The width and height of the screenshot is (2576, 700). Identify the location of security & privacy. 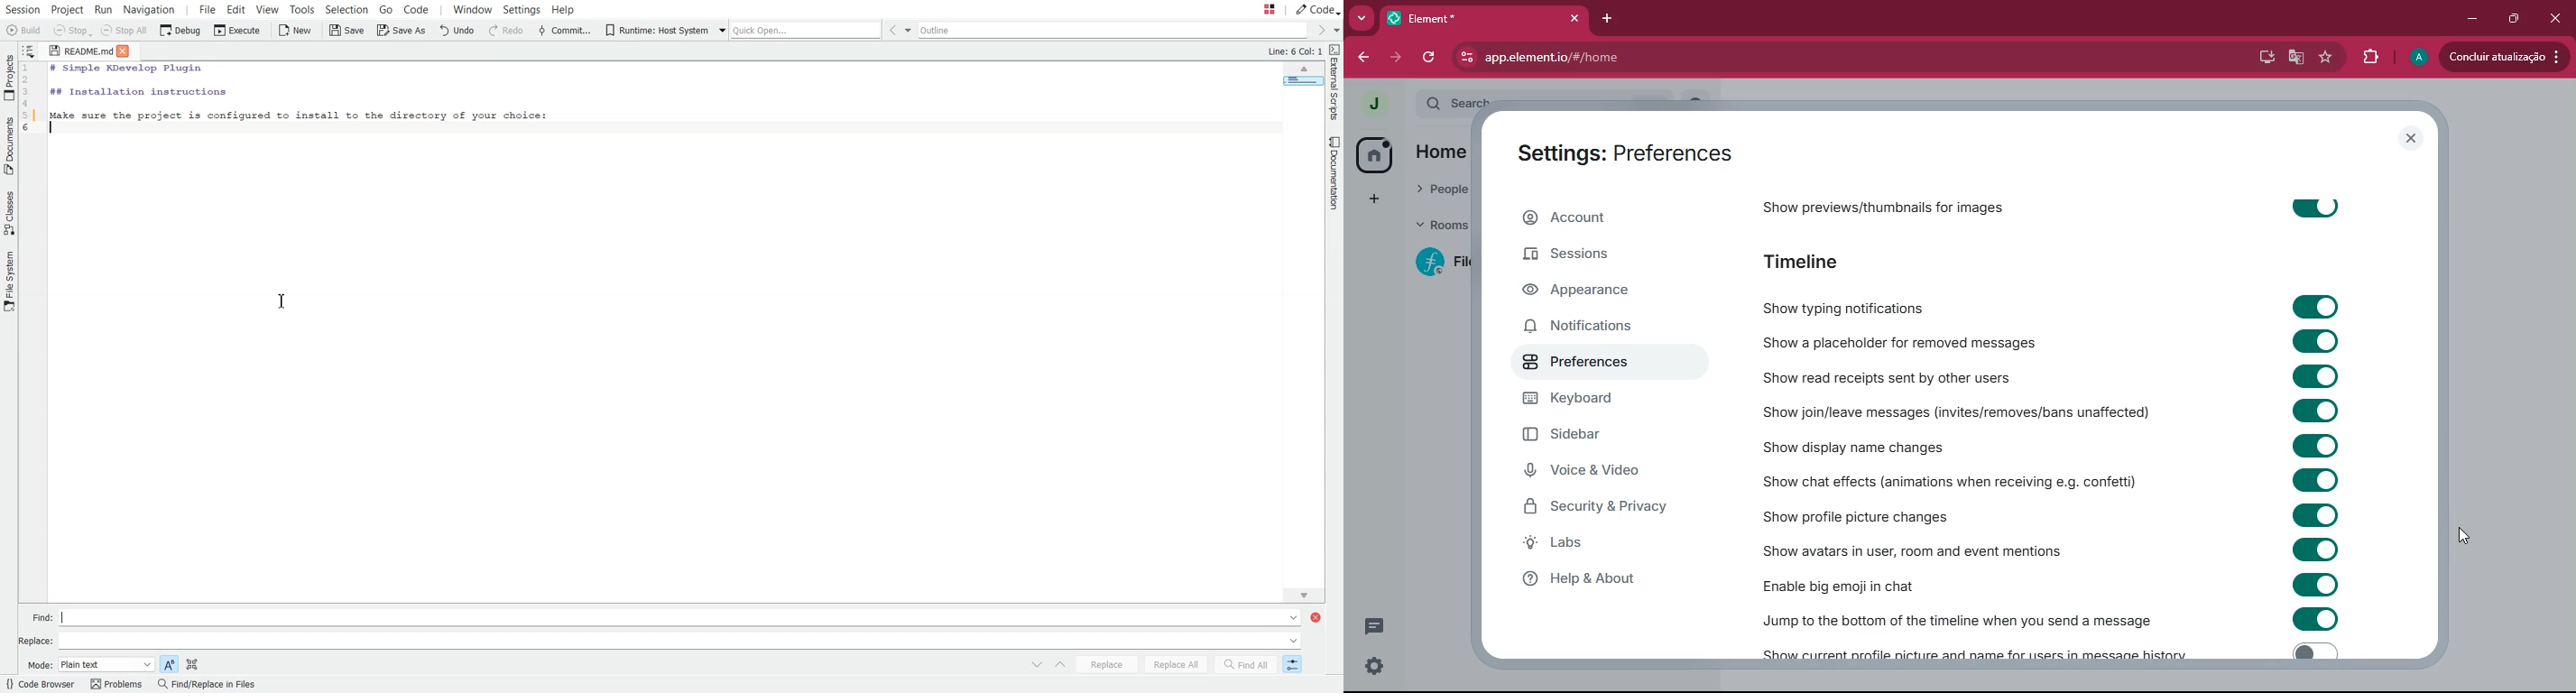
(1599, 511).